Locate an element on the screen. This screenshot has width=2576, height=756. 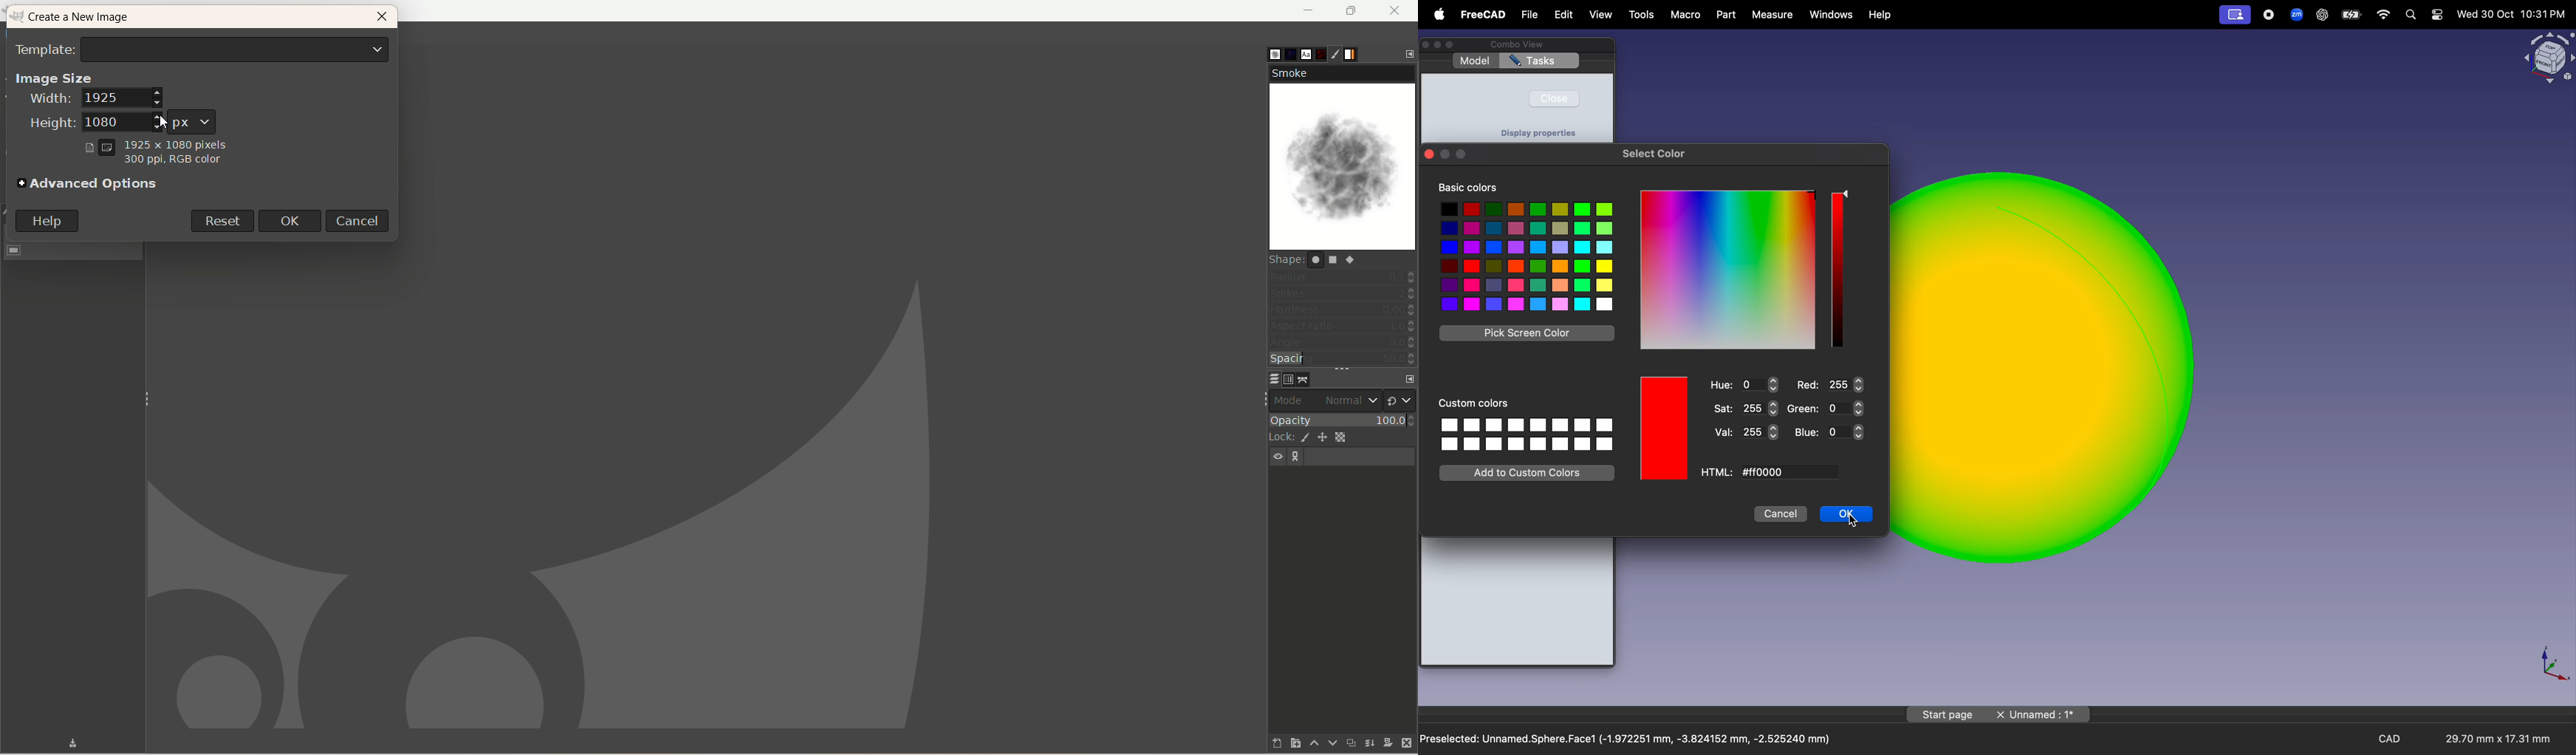
minimize is located at coordinates (1446, 155).